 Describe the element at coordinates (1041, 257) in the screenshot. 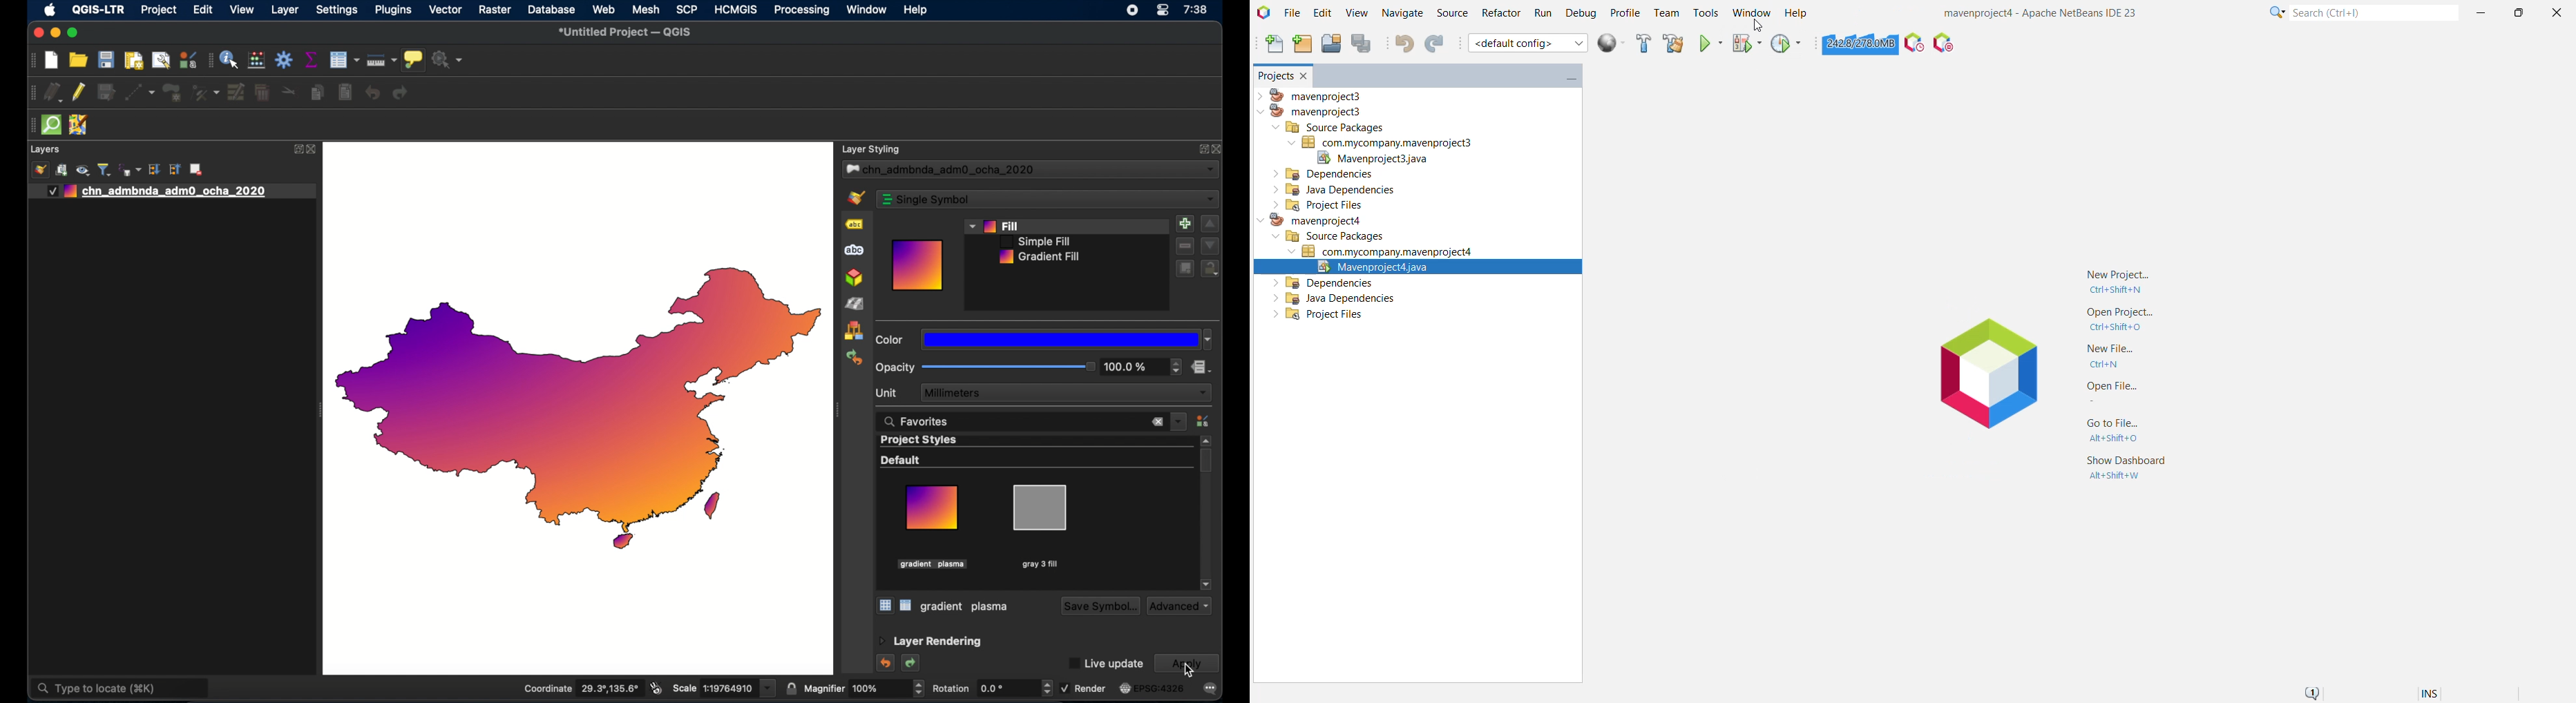

I see `gradient fill` at that location.